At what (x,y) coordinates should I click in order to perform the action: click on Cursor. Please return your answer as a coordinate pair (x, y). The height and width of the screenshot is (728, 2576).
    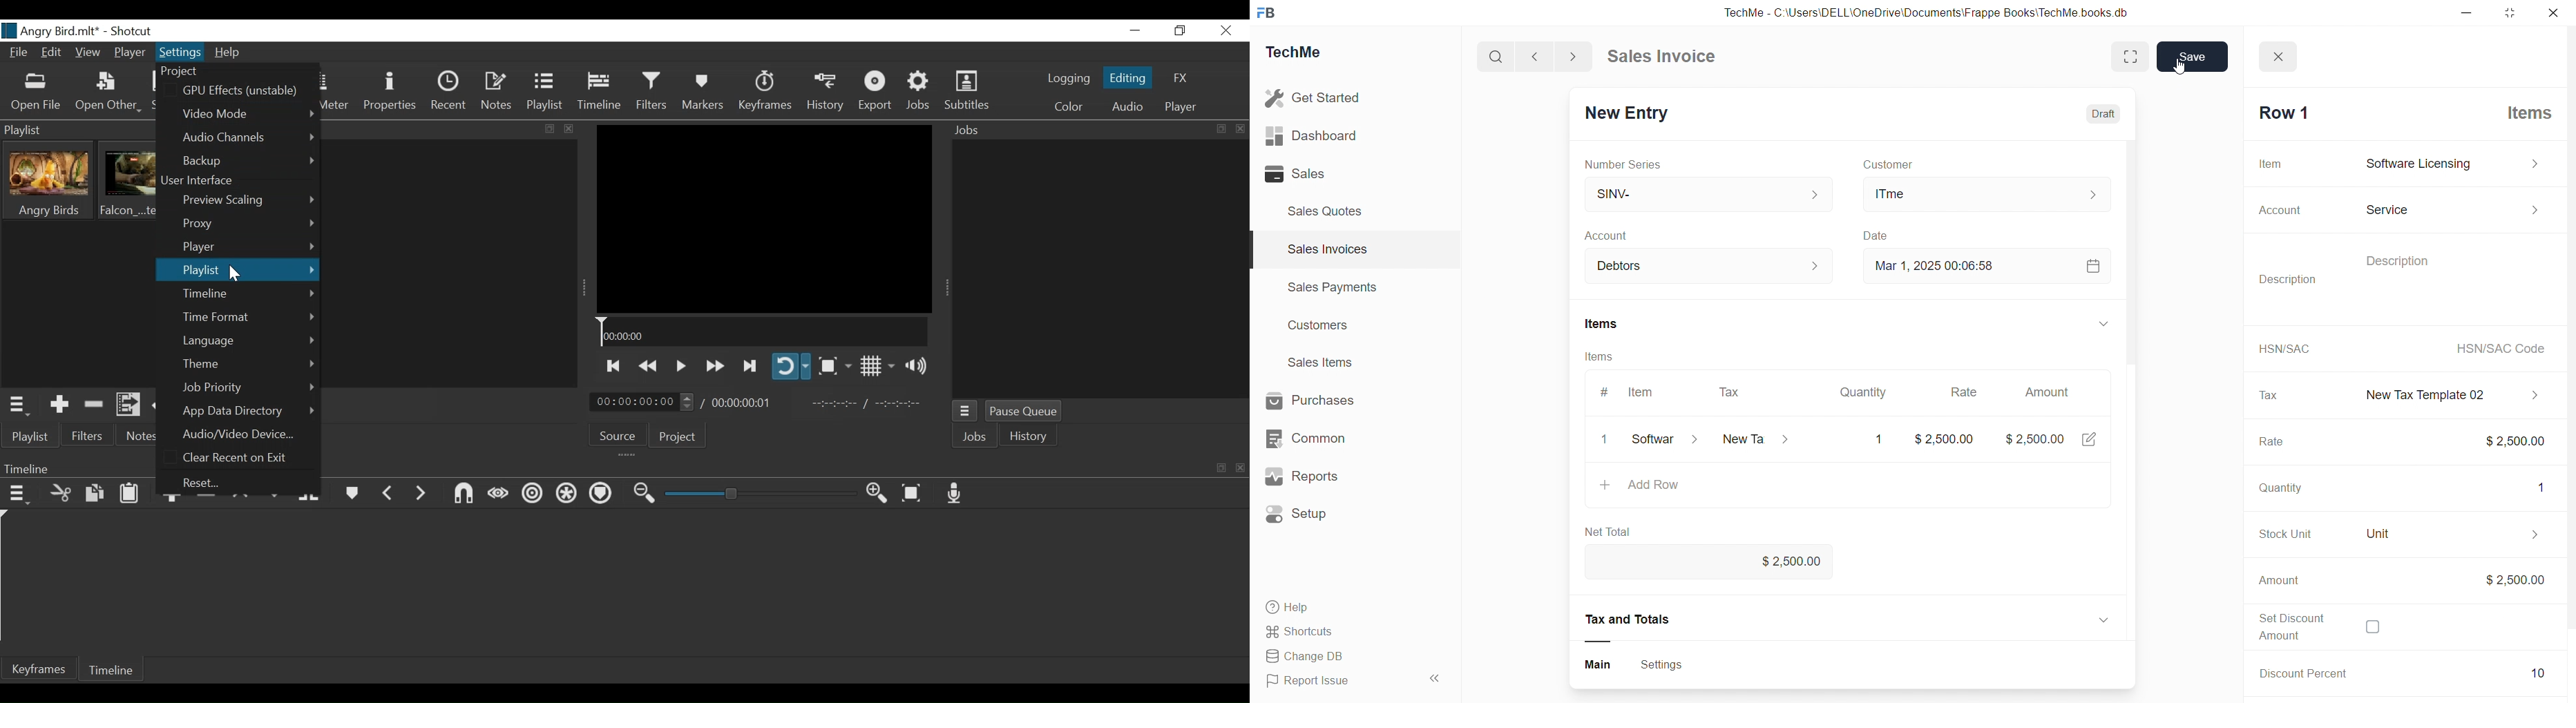
    Looking at the image, I should click on (237, 275).